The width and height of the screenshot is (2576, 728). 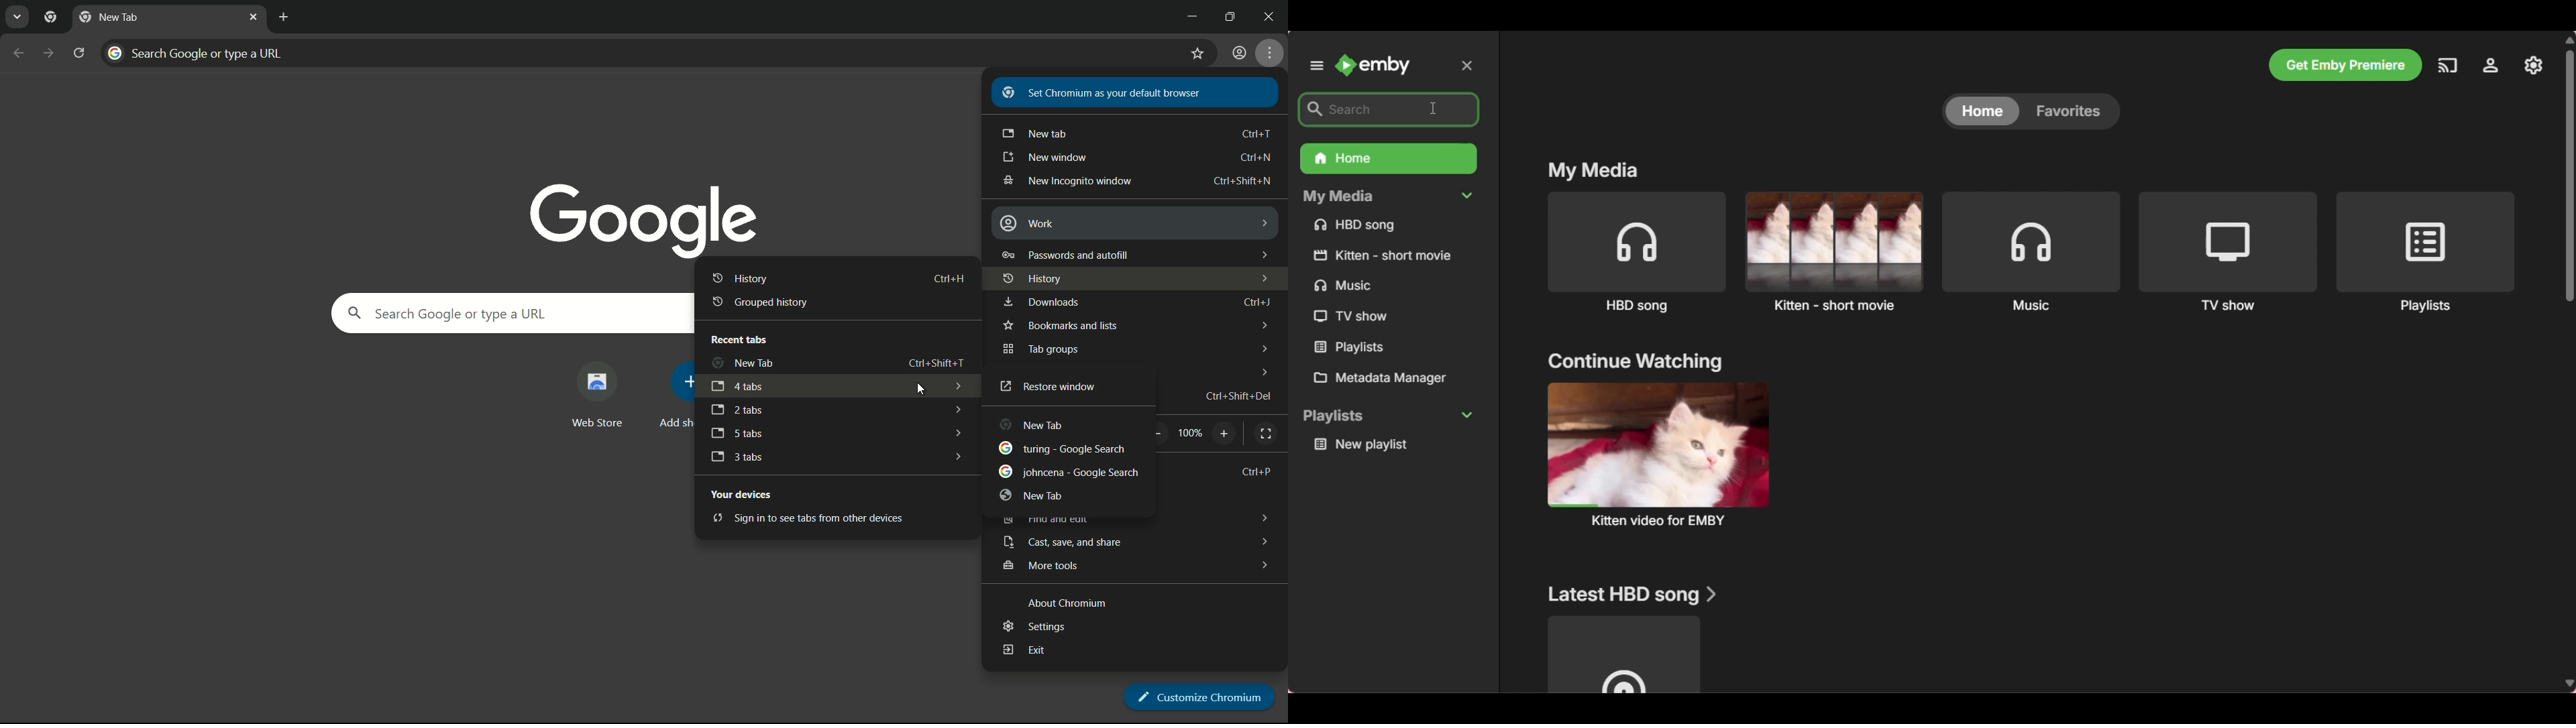 What do you see at coordinates (254, 15) in the screenshot?
I see `close` at bounding box center [254, 15].